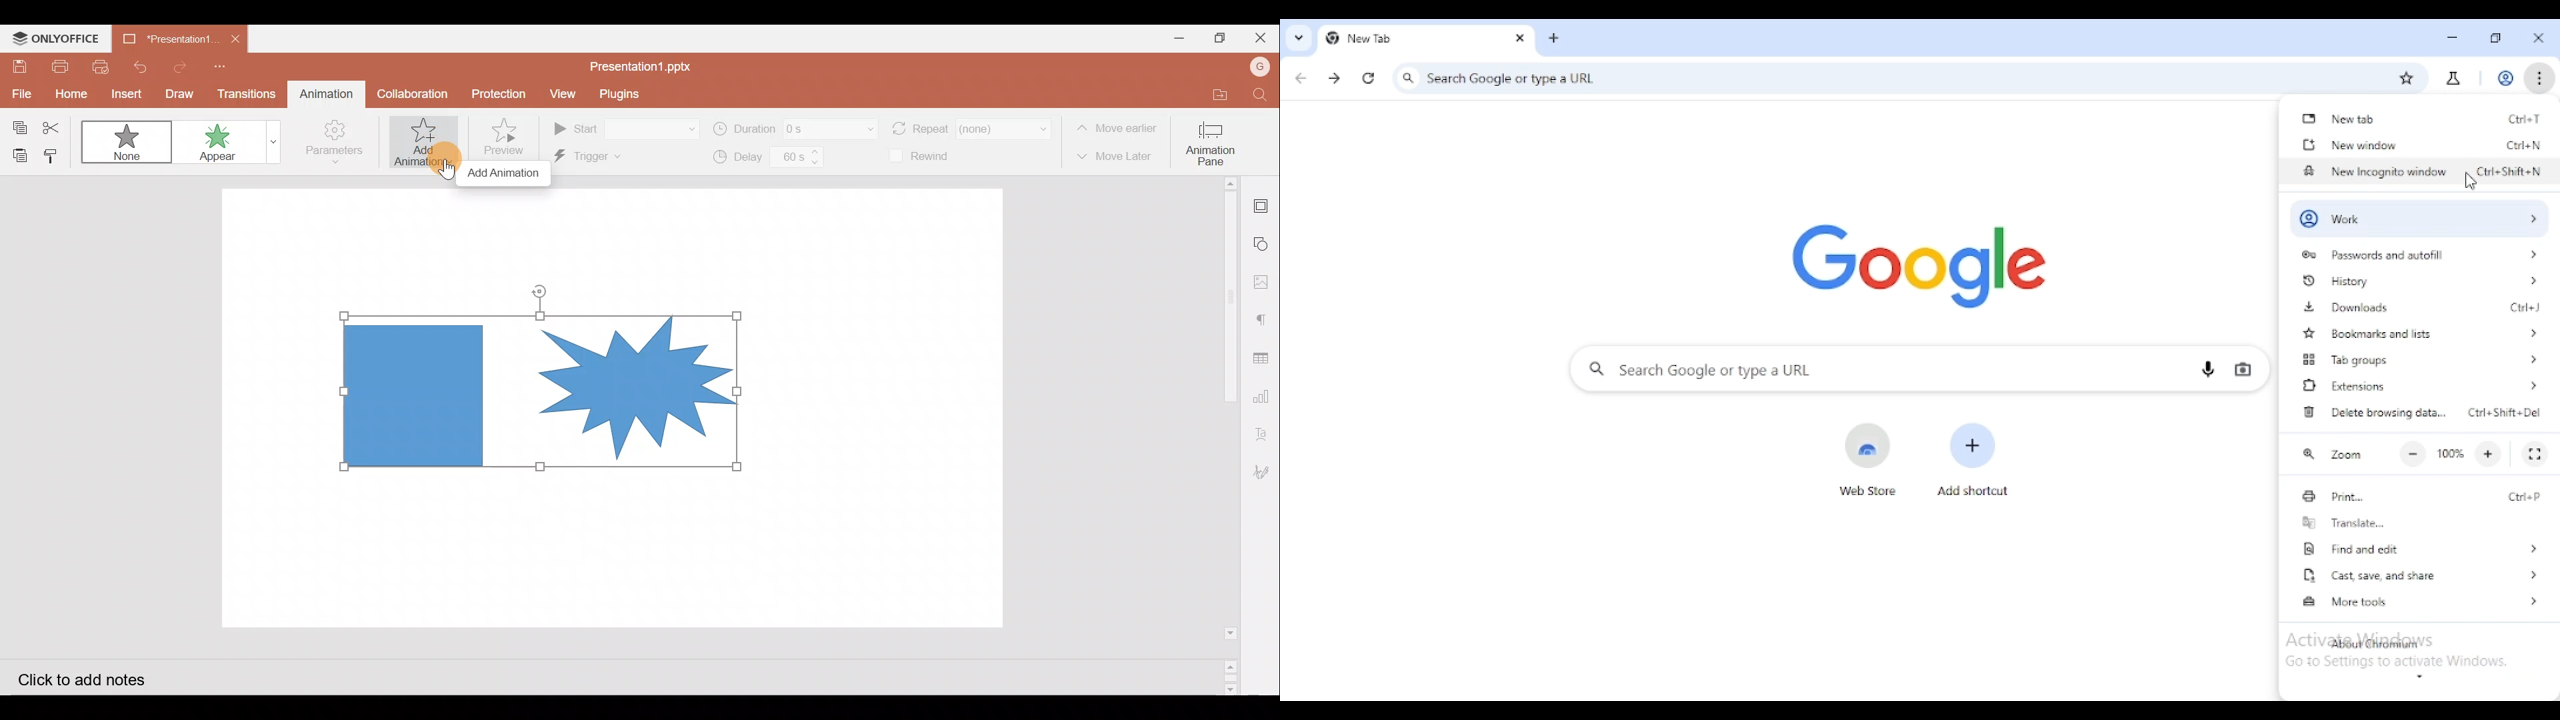  Describe the element at coordinates (1264, 245) in the screenshot. I see `Shapes settings` at that location.